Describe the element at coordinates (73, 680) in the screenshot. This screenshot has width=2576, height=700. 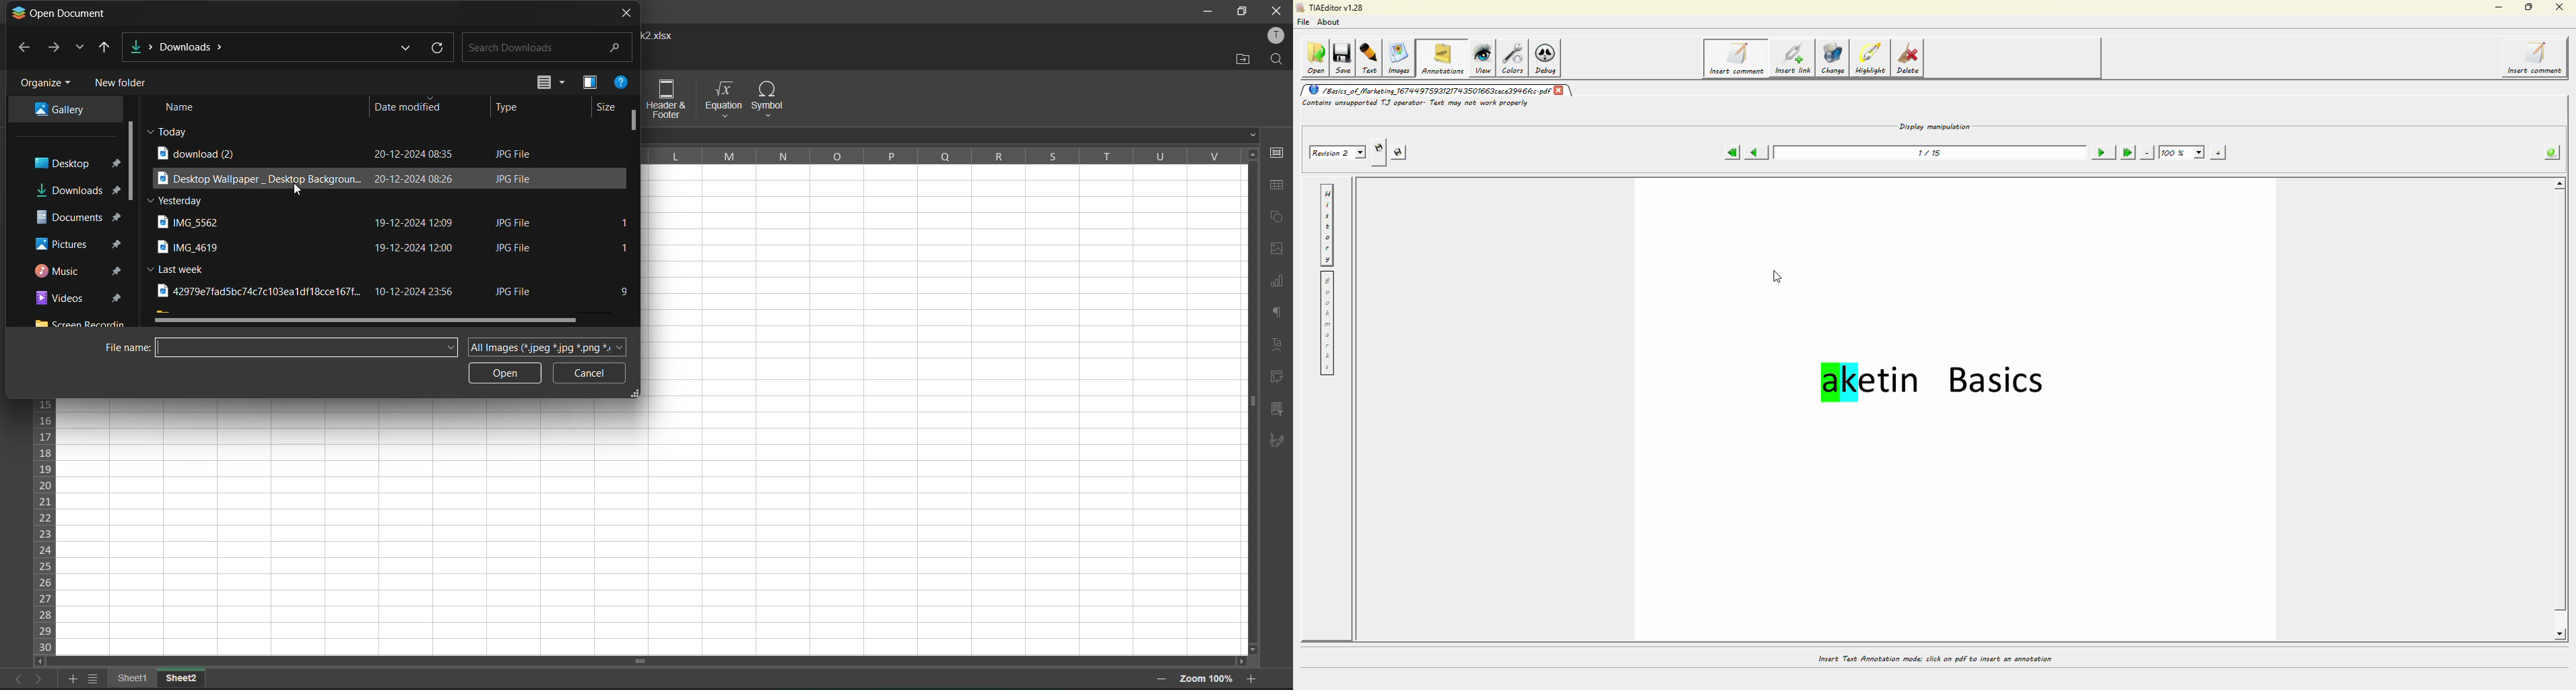
I see `add sheet` at that location.